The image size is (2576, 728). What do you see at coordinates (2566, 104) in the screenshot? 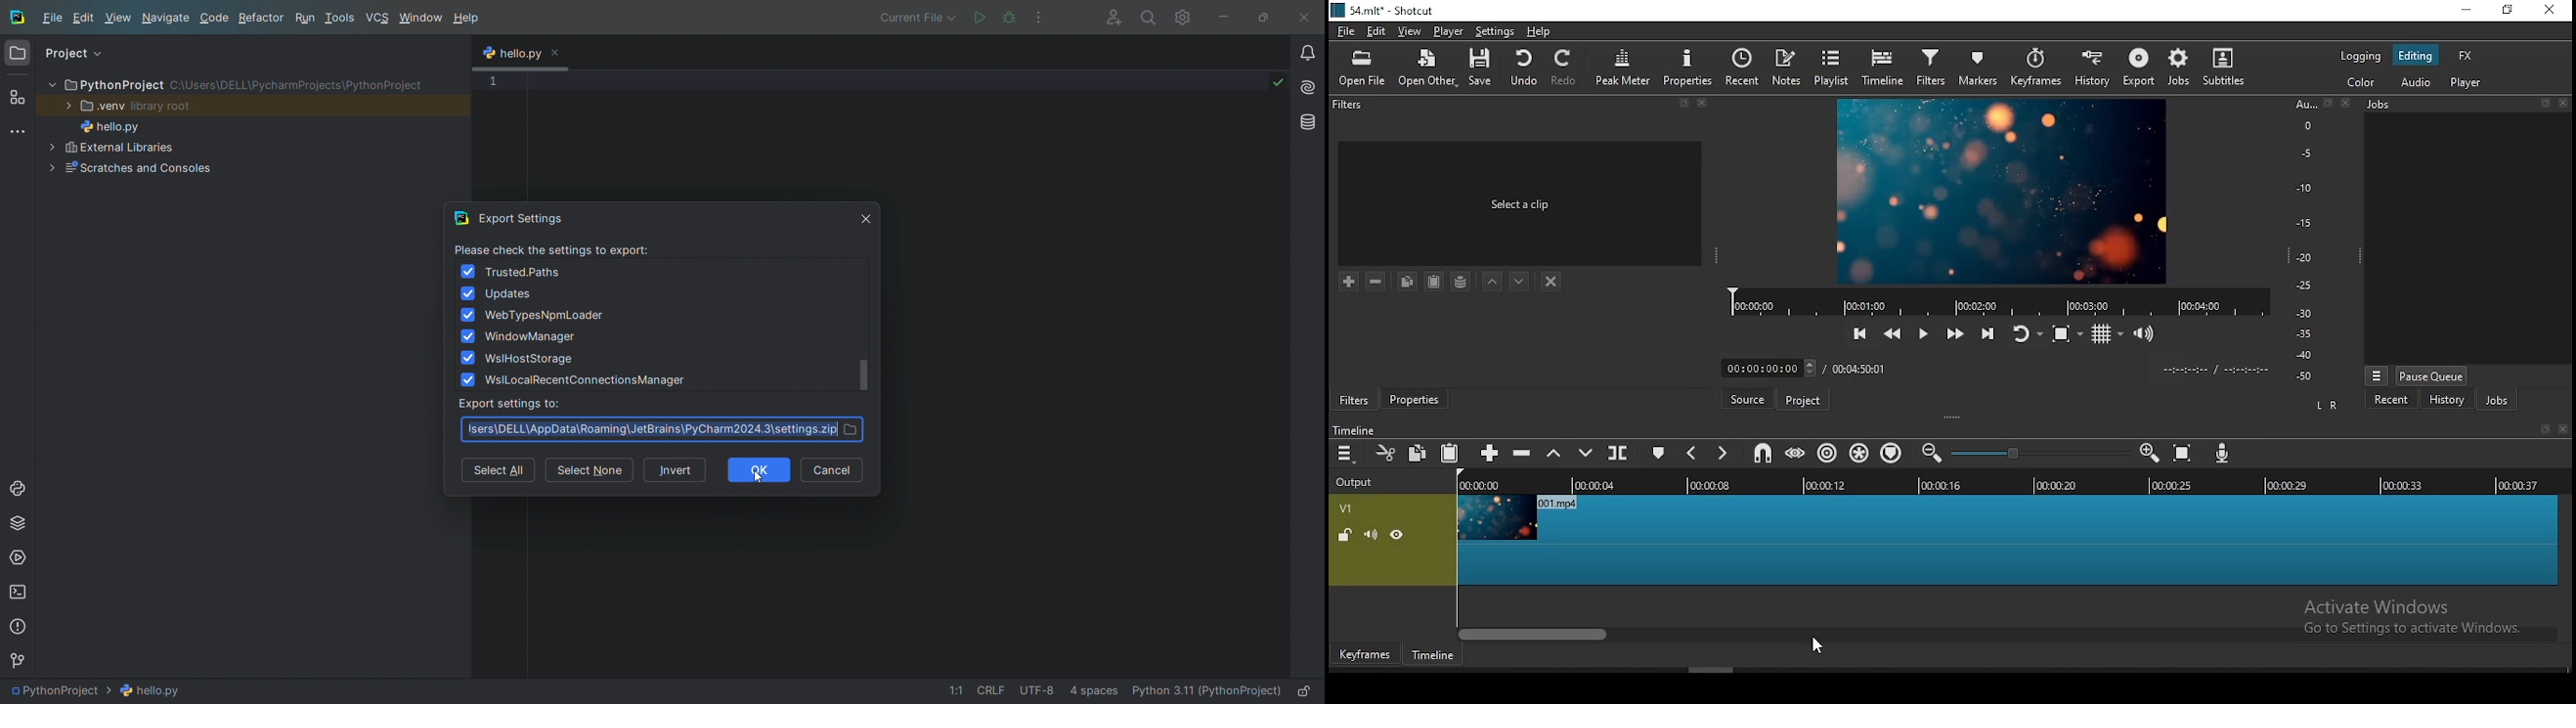
I see `close` at bounding box center [2566, 104].